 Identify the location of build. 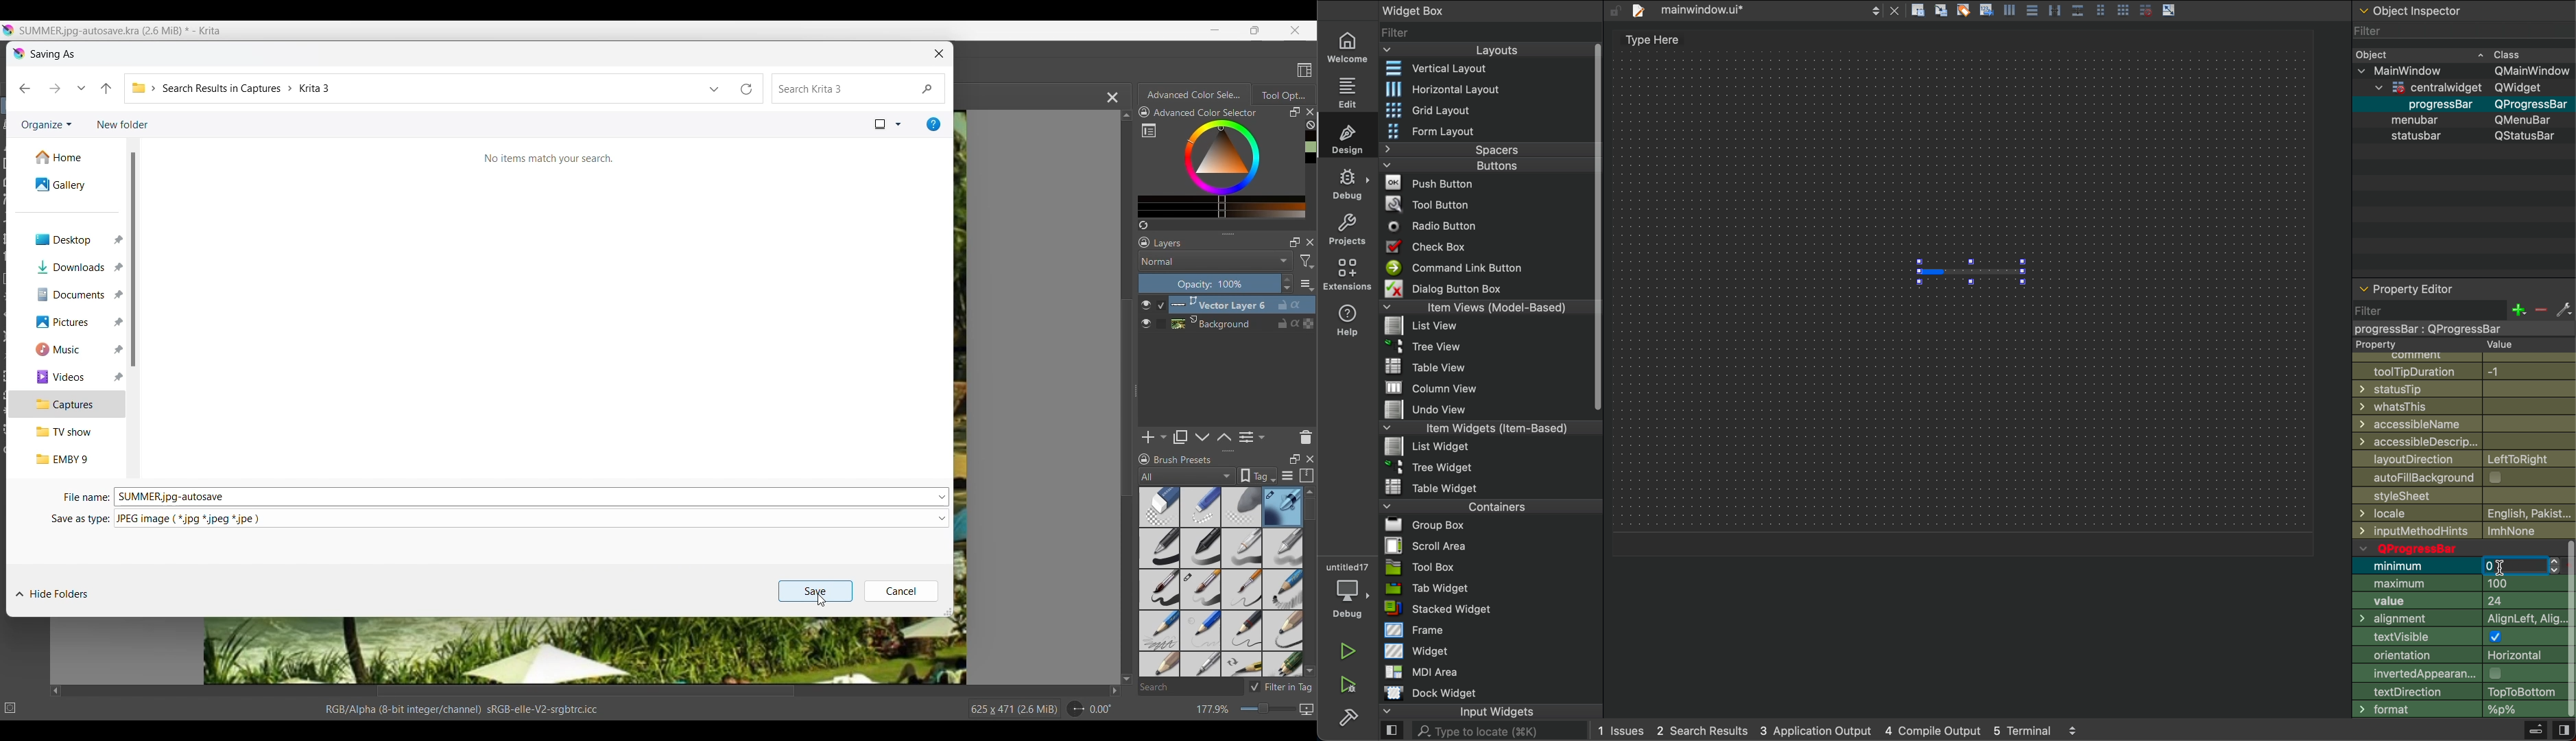
(1348, 716).